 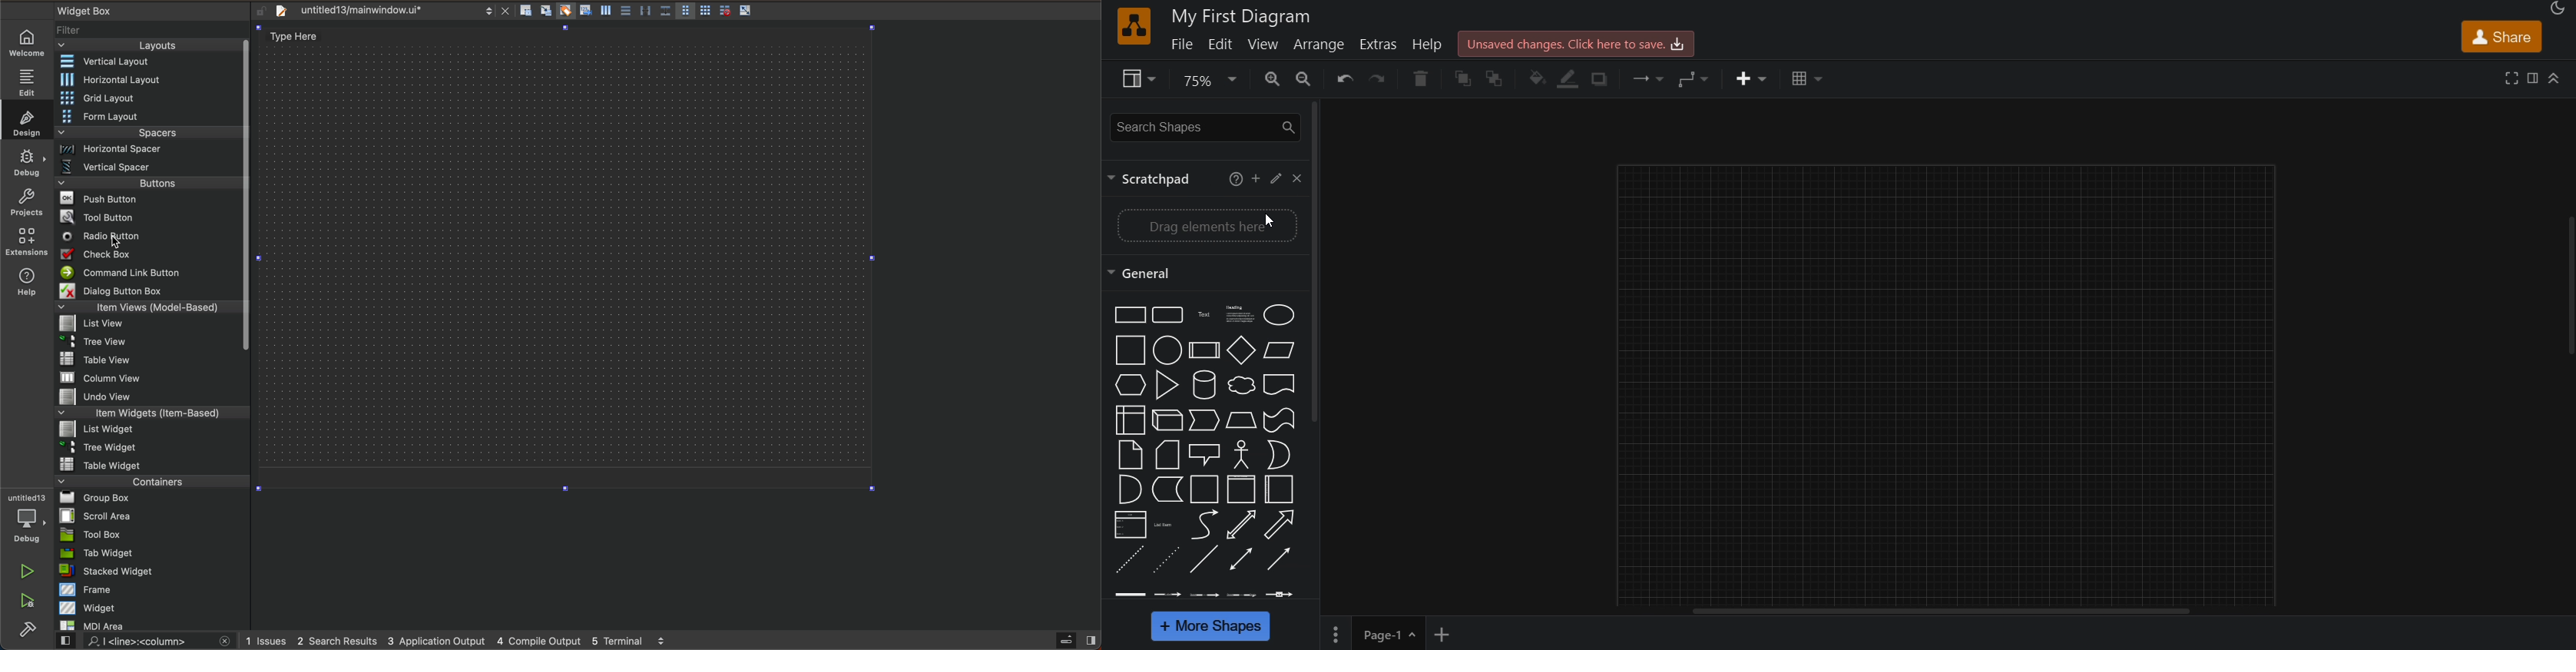 I want to click on appearance, so click(x=2560, y=10).